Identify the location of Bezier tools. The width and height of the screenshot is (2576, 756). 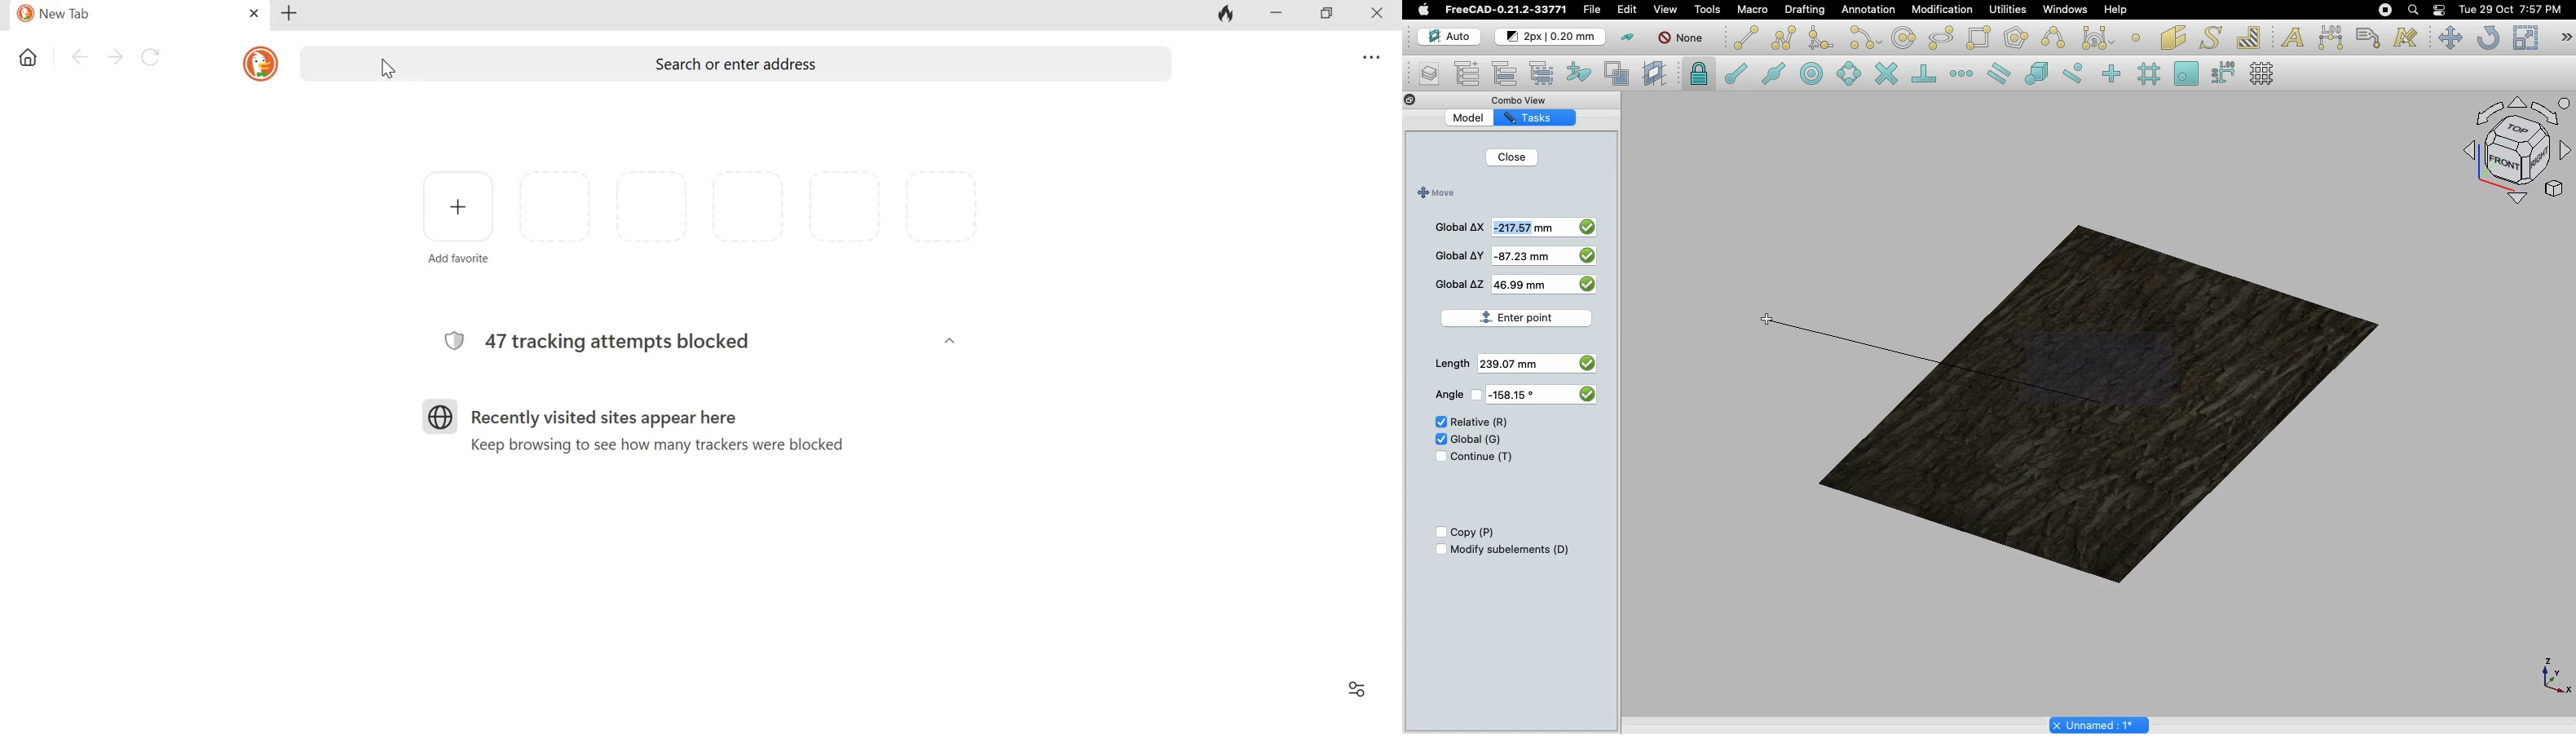
(2100, 38).